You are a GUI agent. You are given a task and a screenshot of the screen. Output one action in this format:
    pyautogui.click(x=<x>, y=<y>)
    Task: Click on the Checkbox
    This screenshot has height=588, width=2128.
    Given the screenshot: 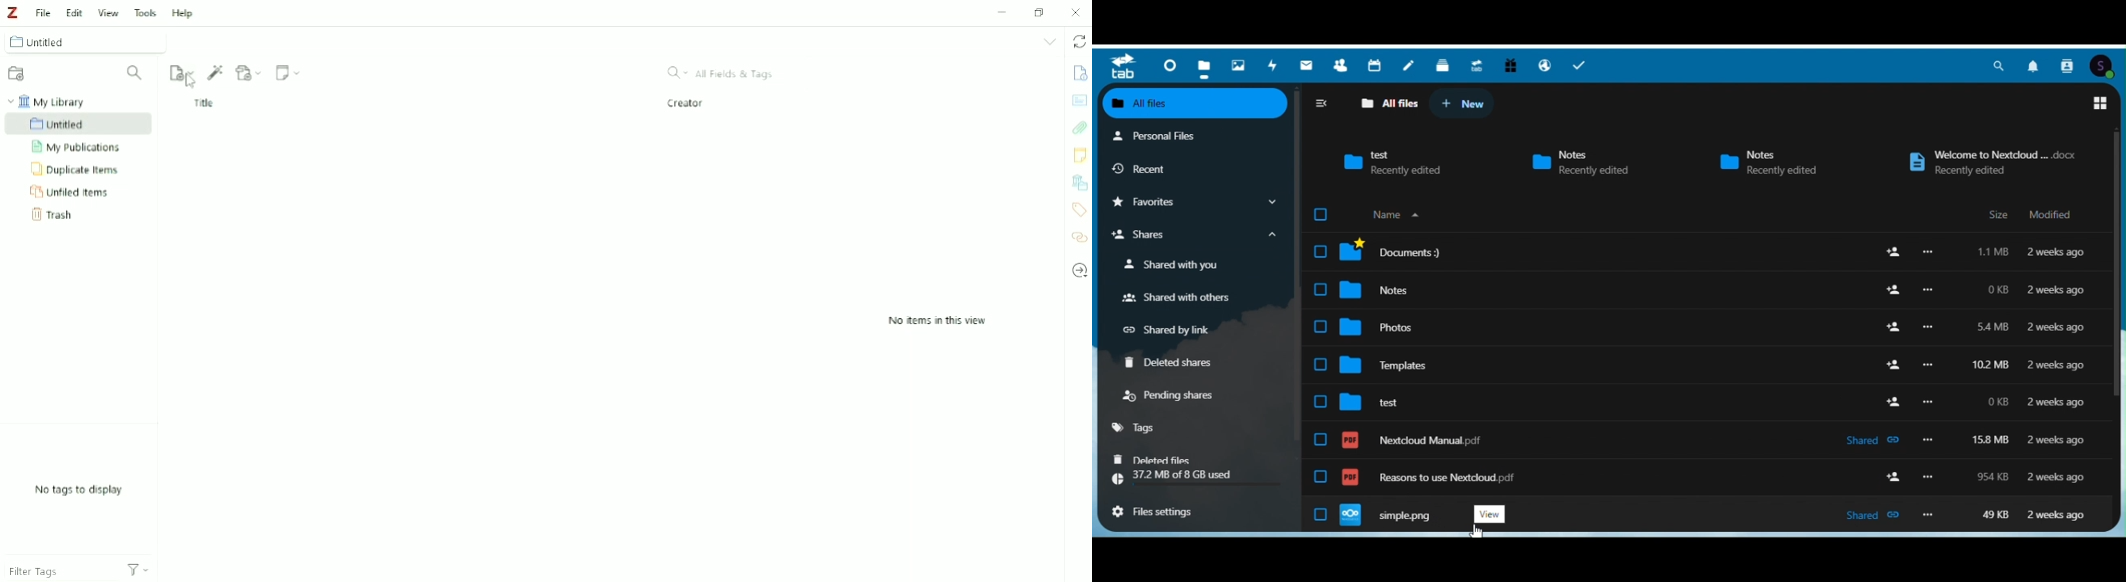 What is the action you would take?
    pyautogui.click(x=1321, y=215)
    